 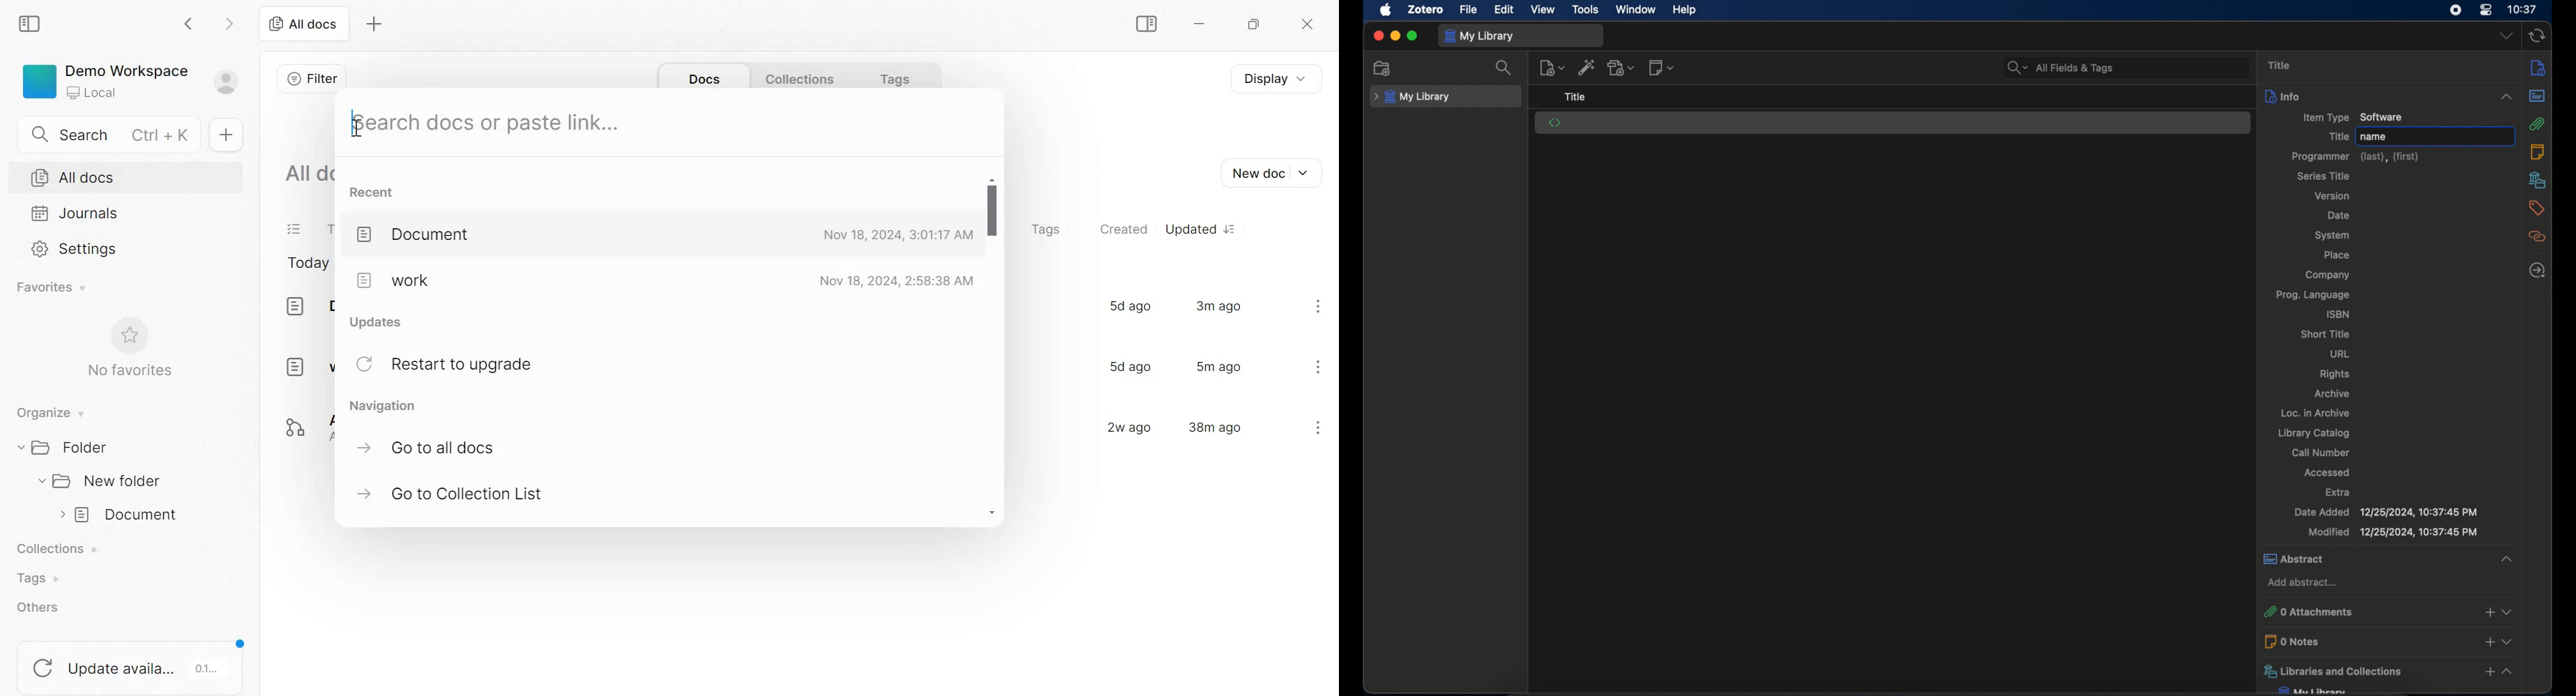 What do you see at coordinates (2314, 433) in the screenshot?
I see `library catalog` at bounding box center [2314, 433].